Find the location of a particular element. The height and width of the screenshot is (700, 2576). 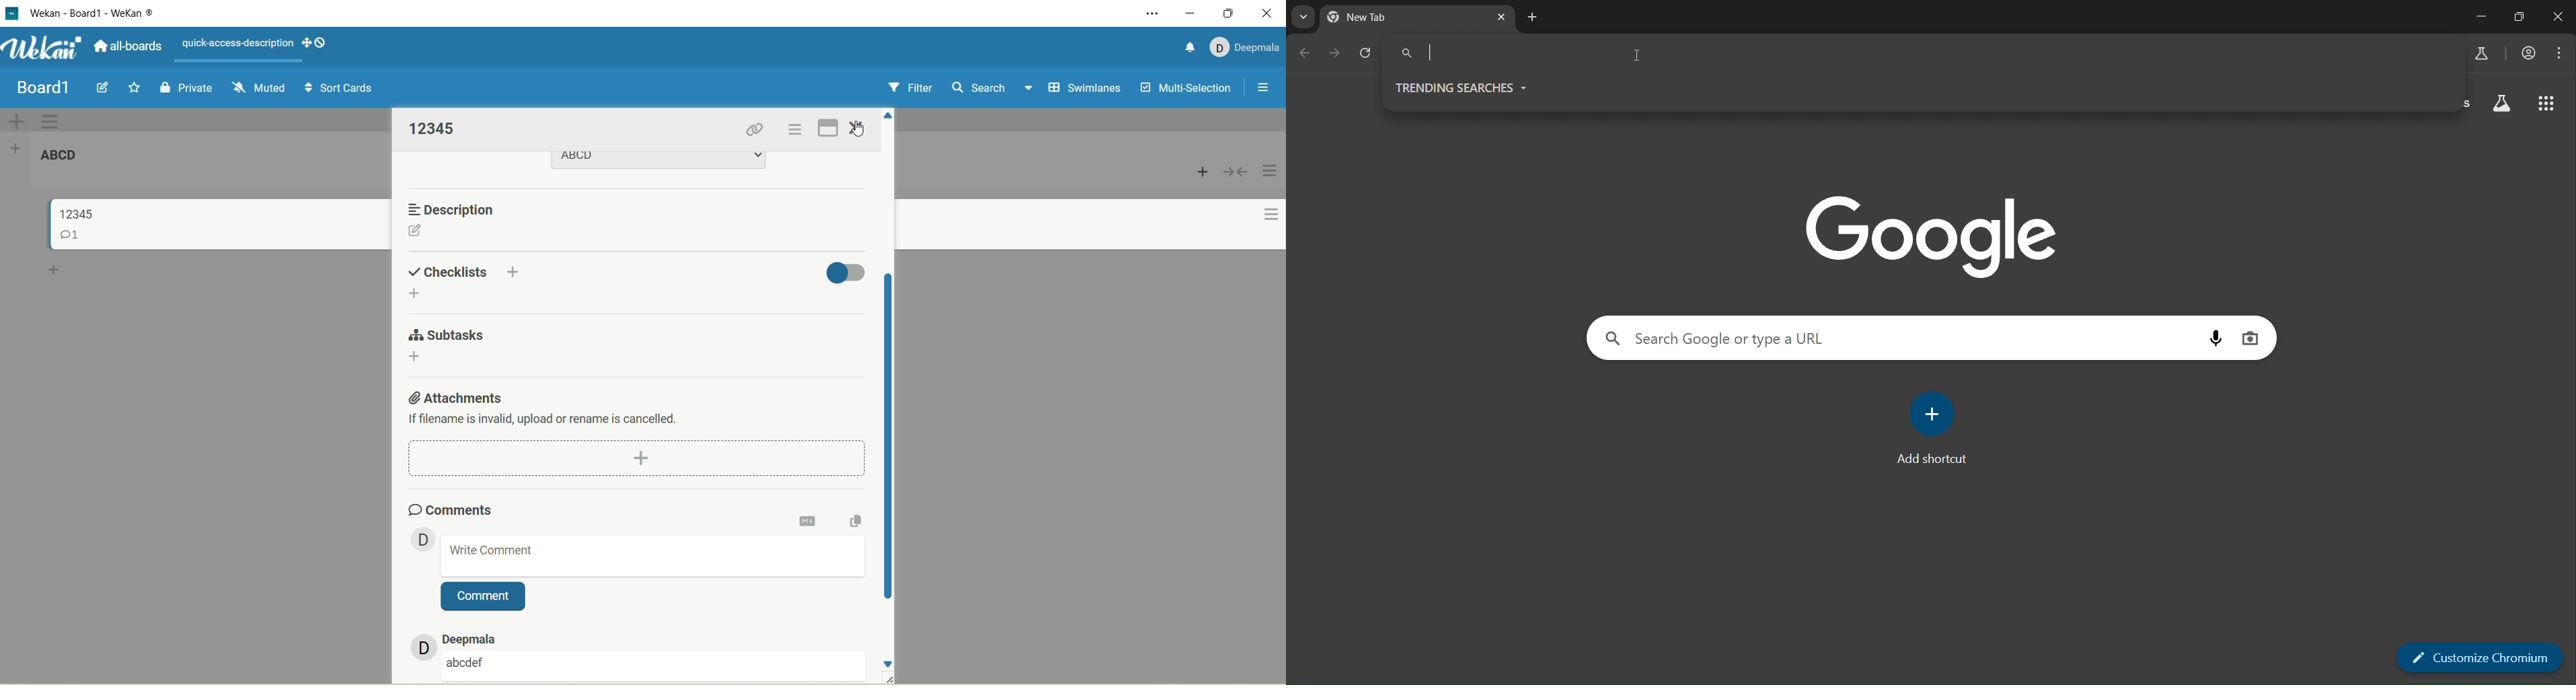

comment is located at coordinates (483, 597).